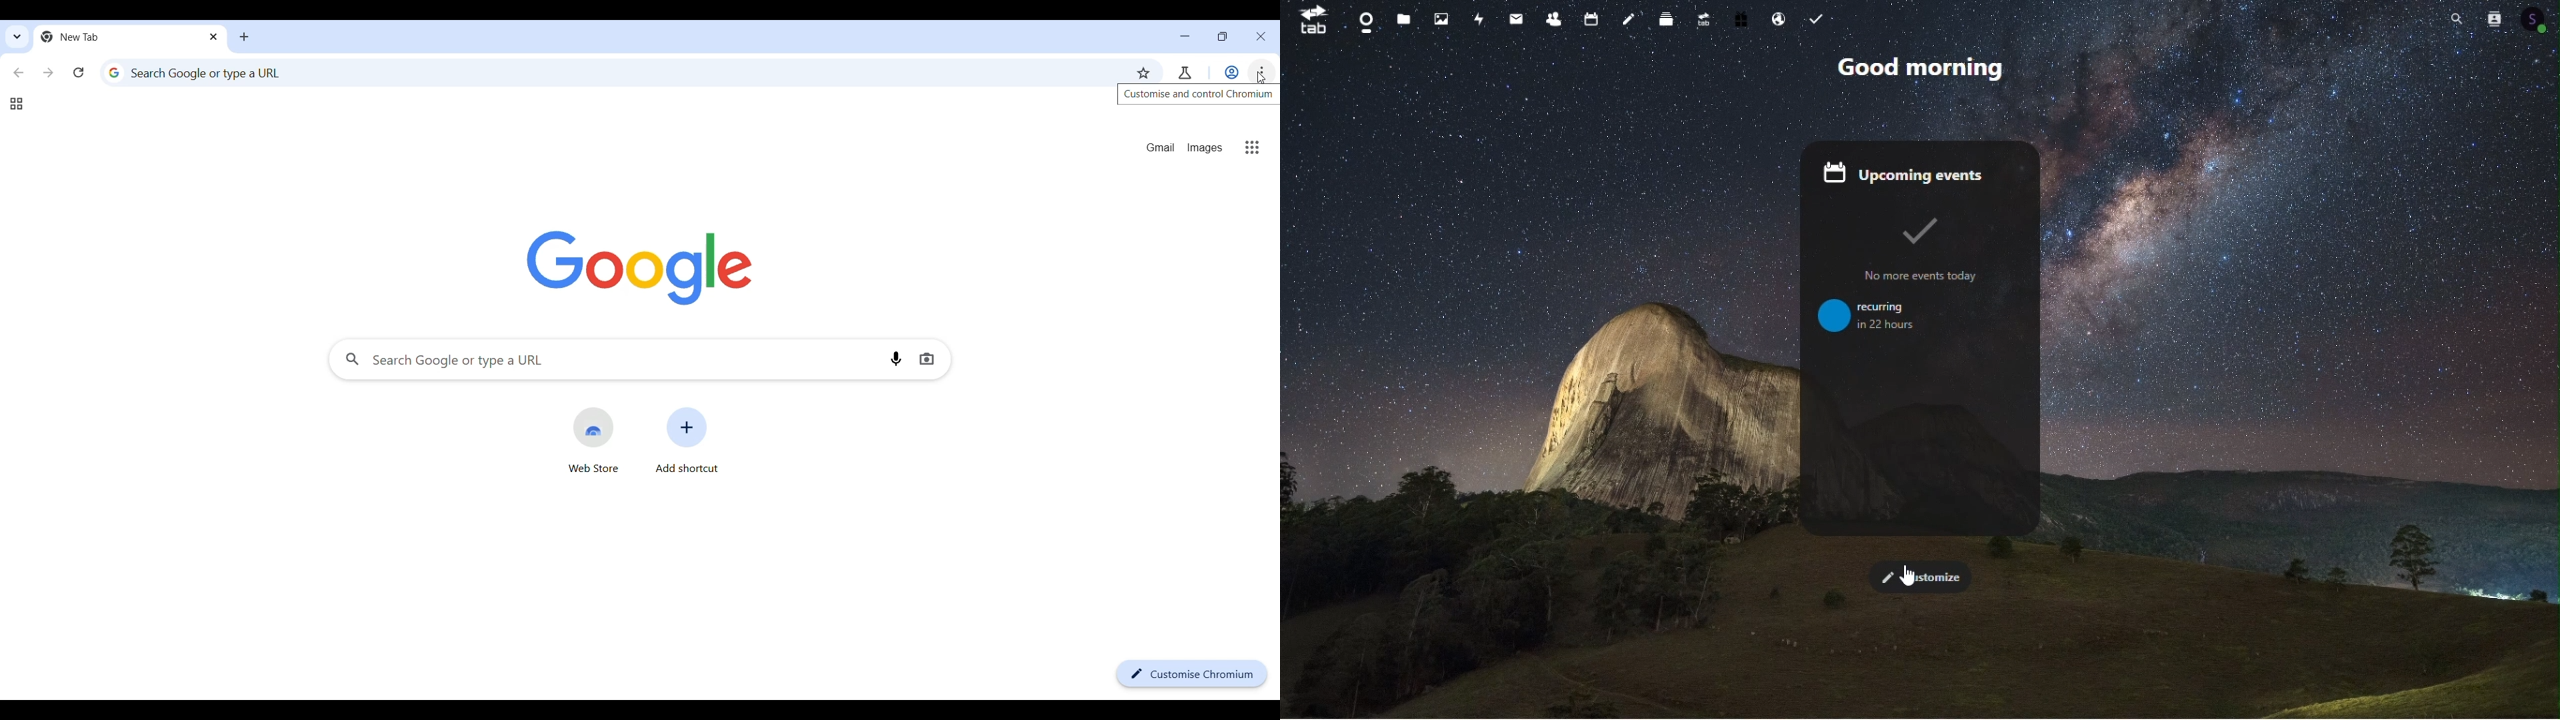  I want to click on Customise, so click(1920, 576).